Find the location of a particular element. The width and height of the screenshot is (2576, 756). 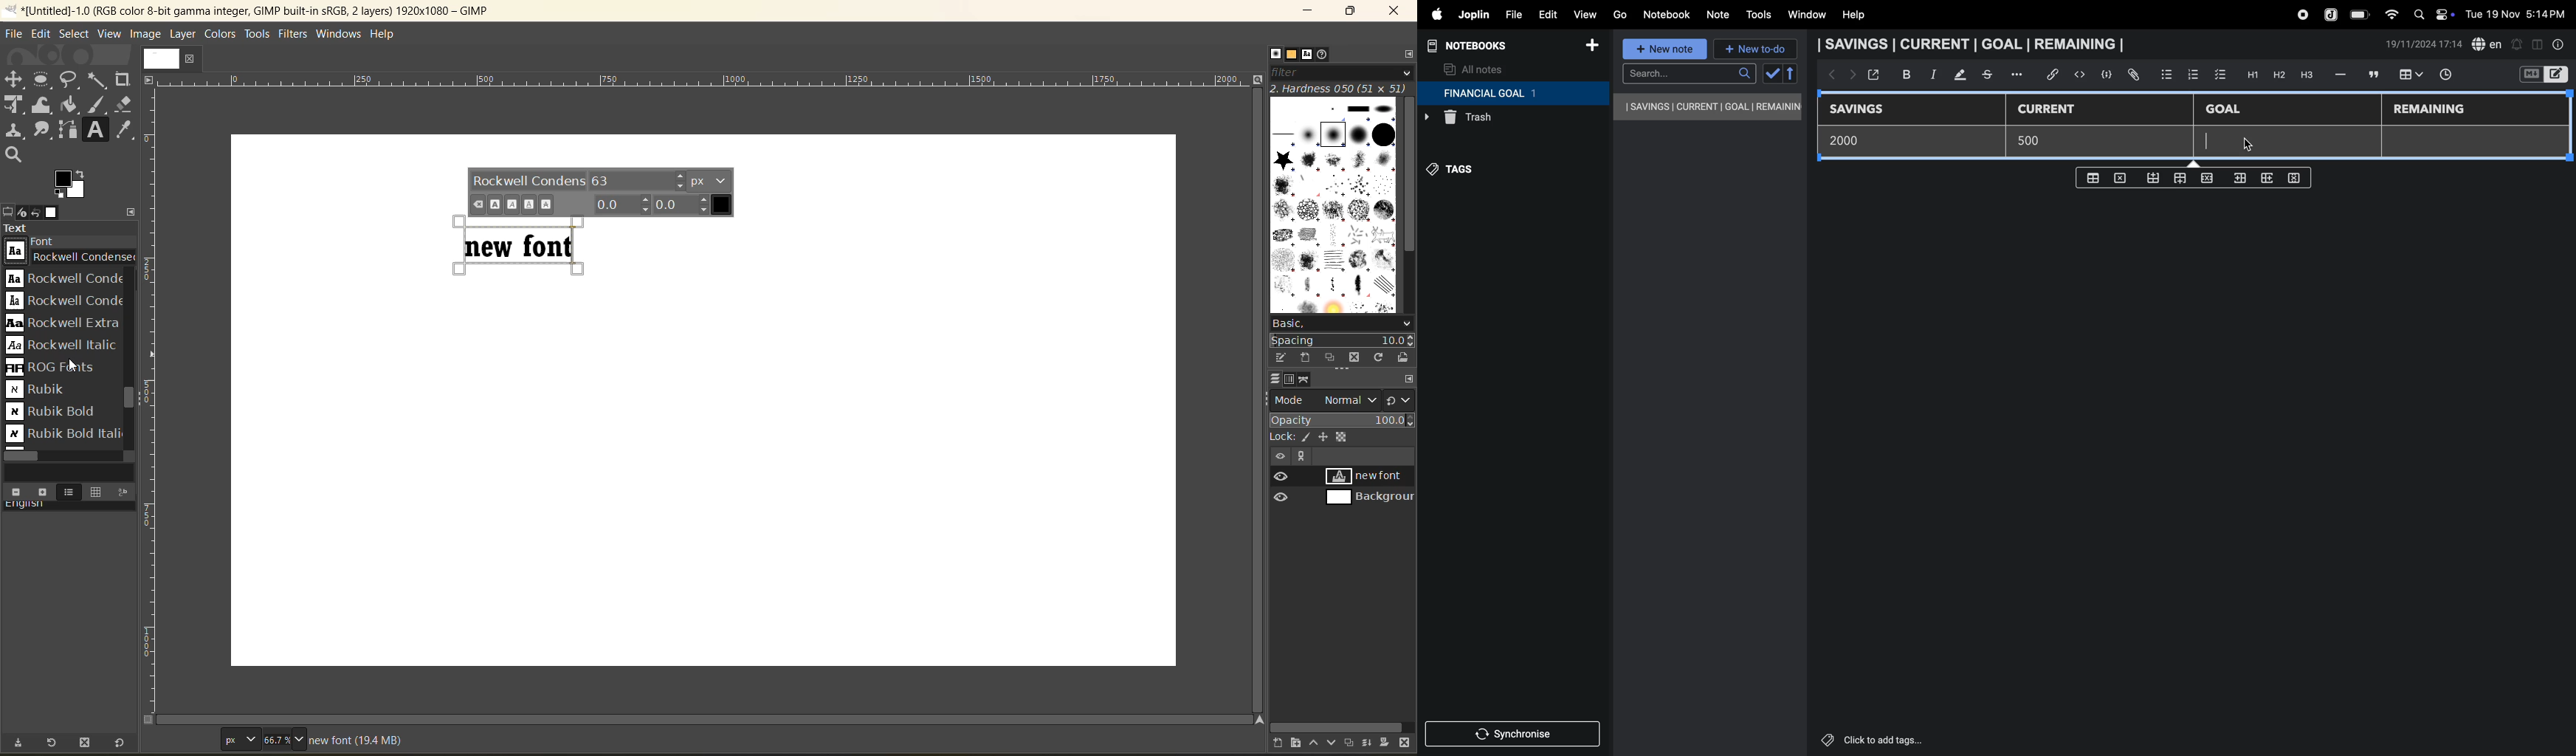

font is located at coordinates (71, 249).